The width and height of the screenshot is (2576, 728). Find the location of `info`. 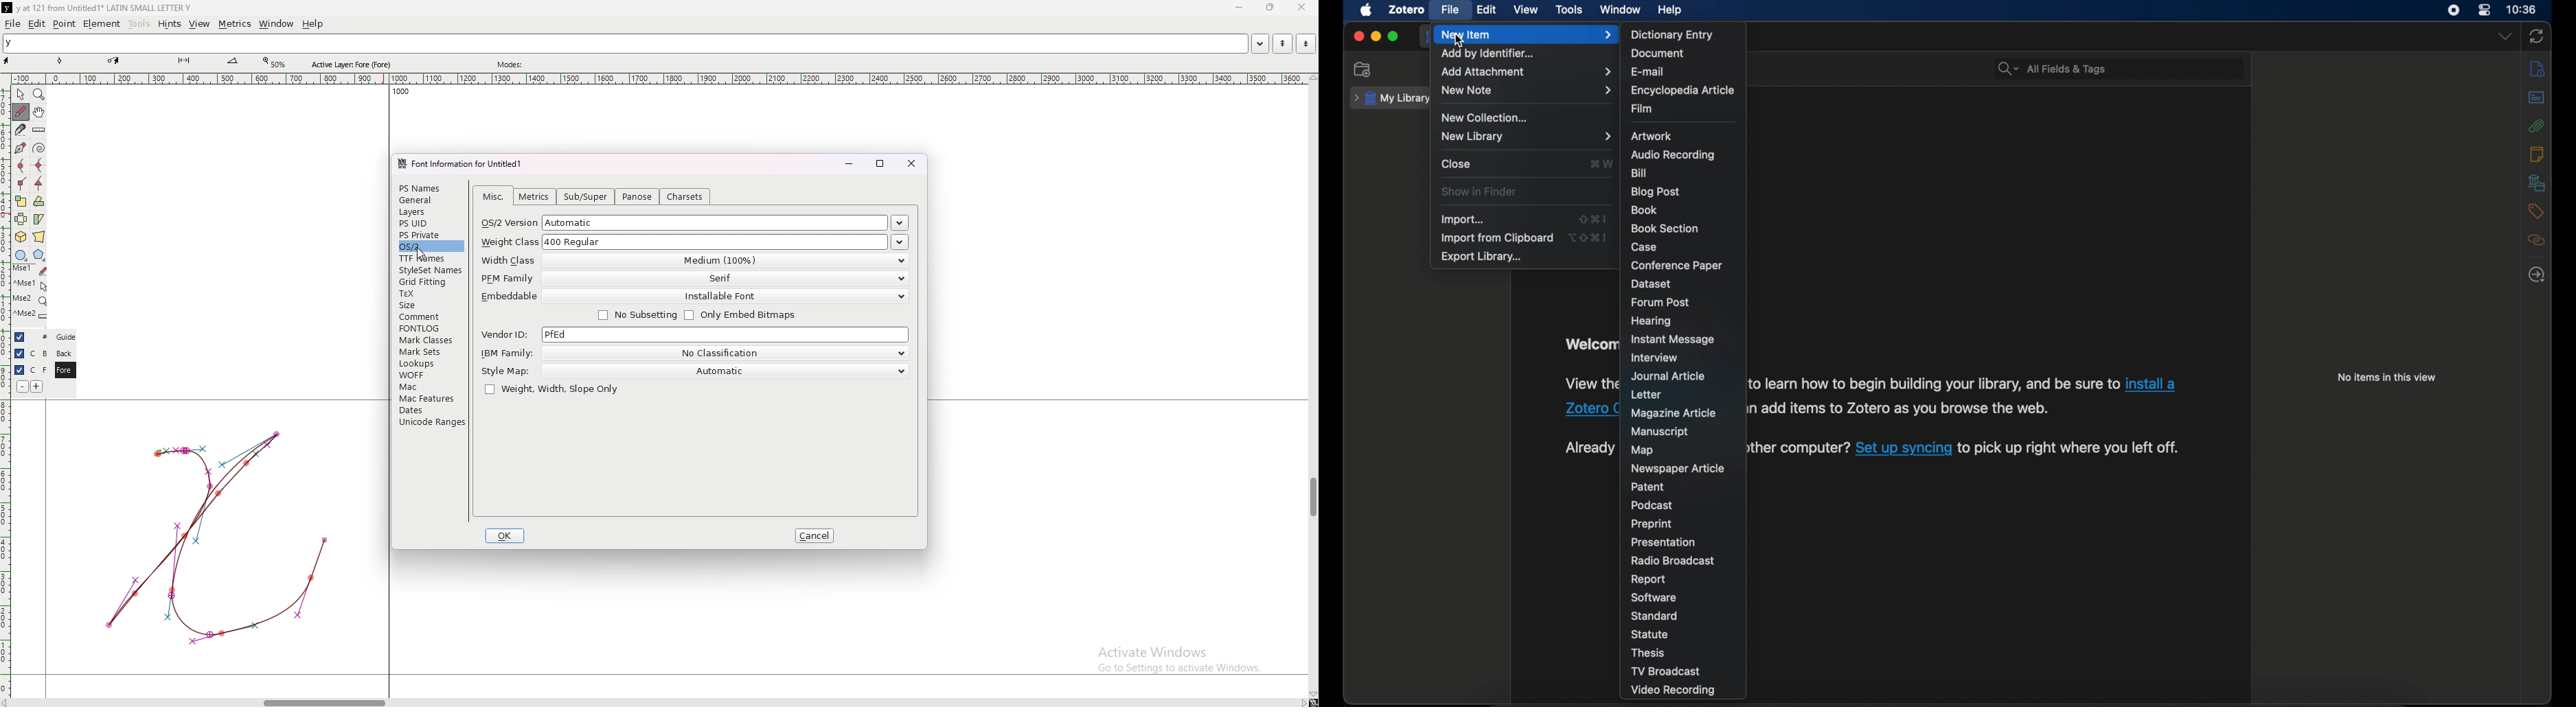

info is located at coordinates (2537, 70).